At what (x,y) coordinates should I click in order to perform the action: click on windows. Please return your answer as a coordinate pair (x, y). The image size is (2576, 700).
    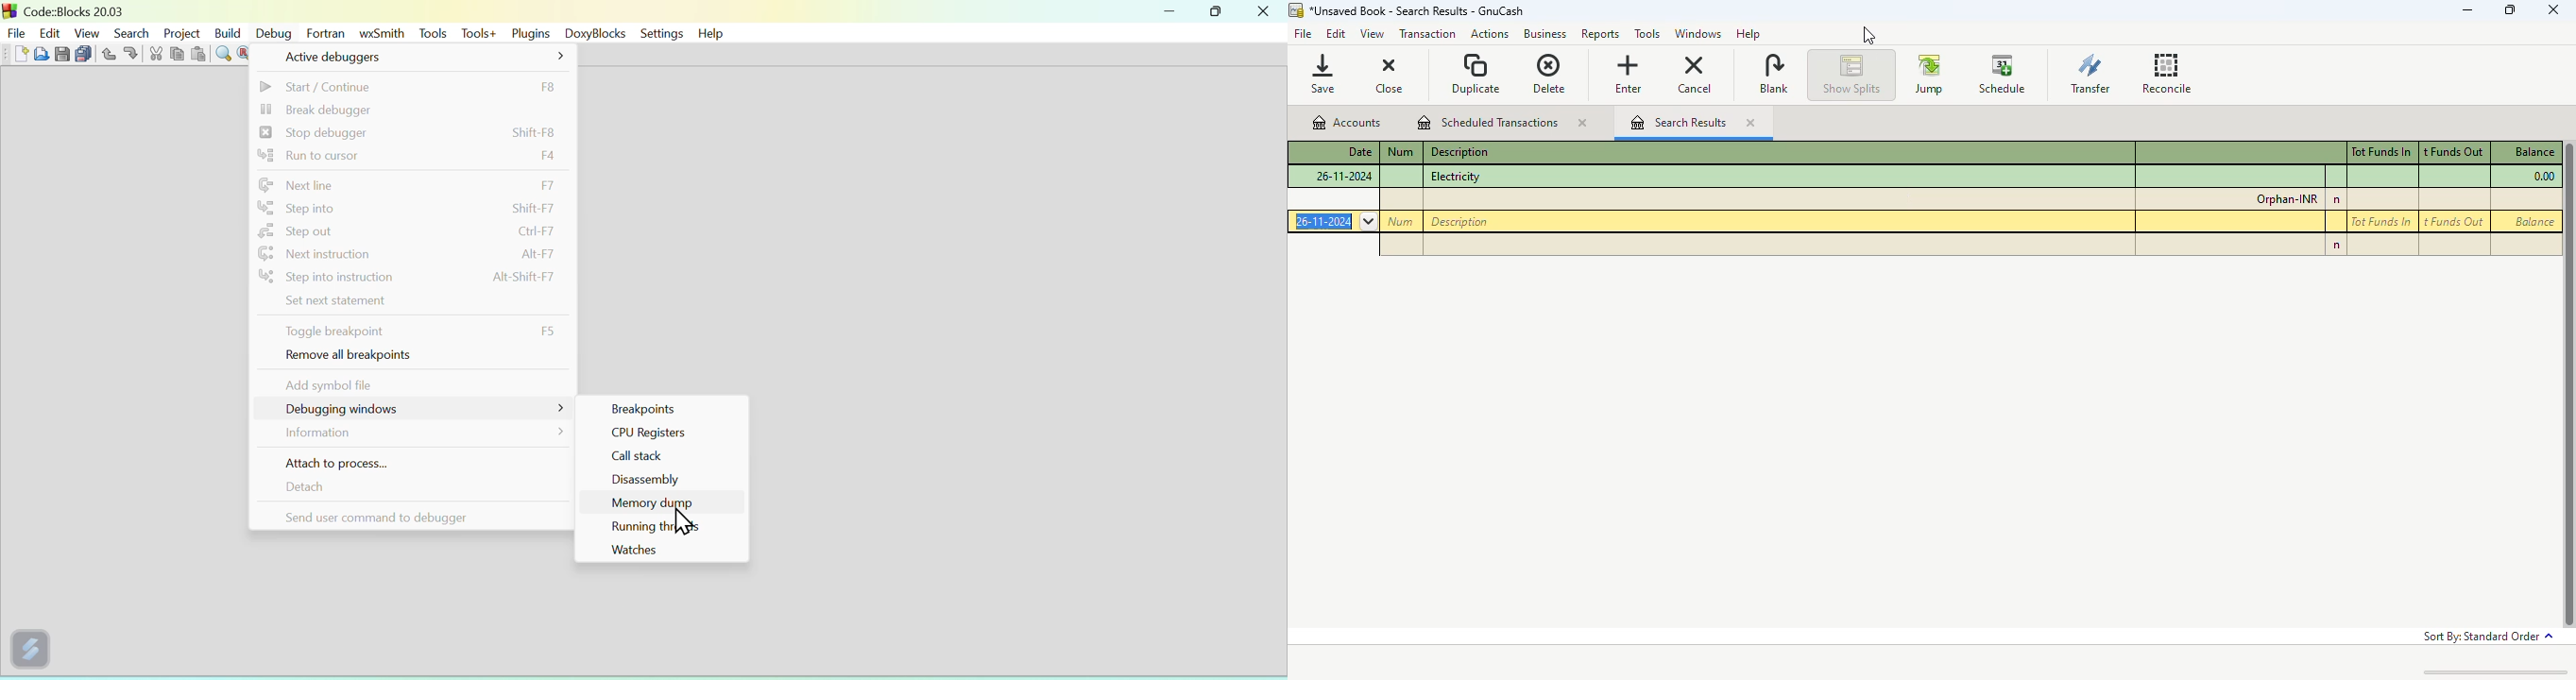
    Looking at the image, I should click on (1695, 33).